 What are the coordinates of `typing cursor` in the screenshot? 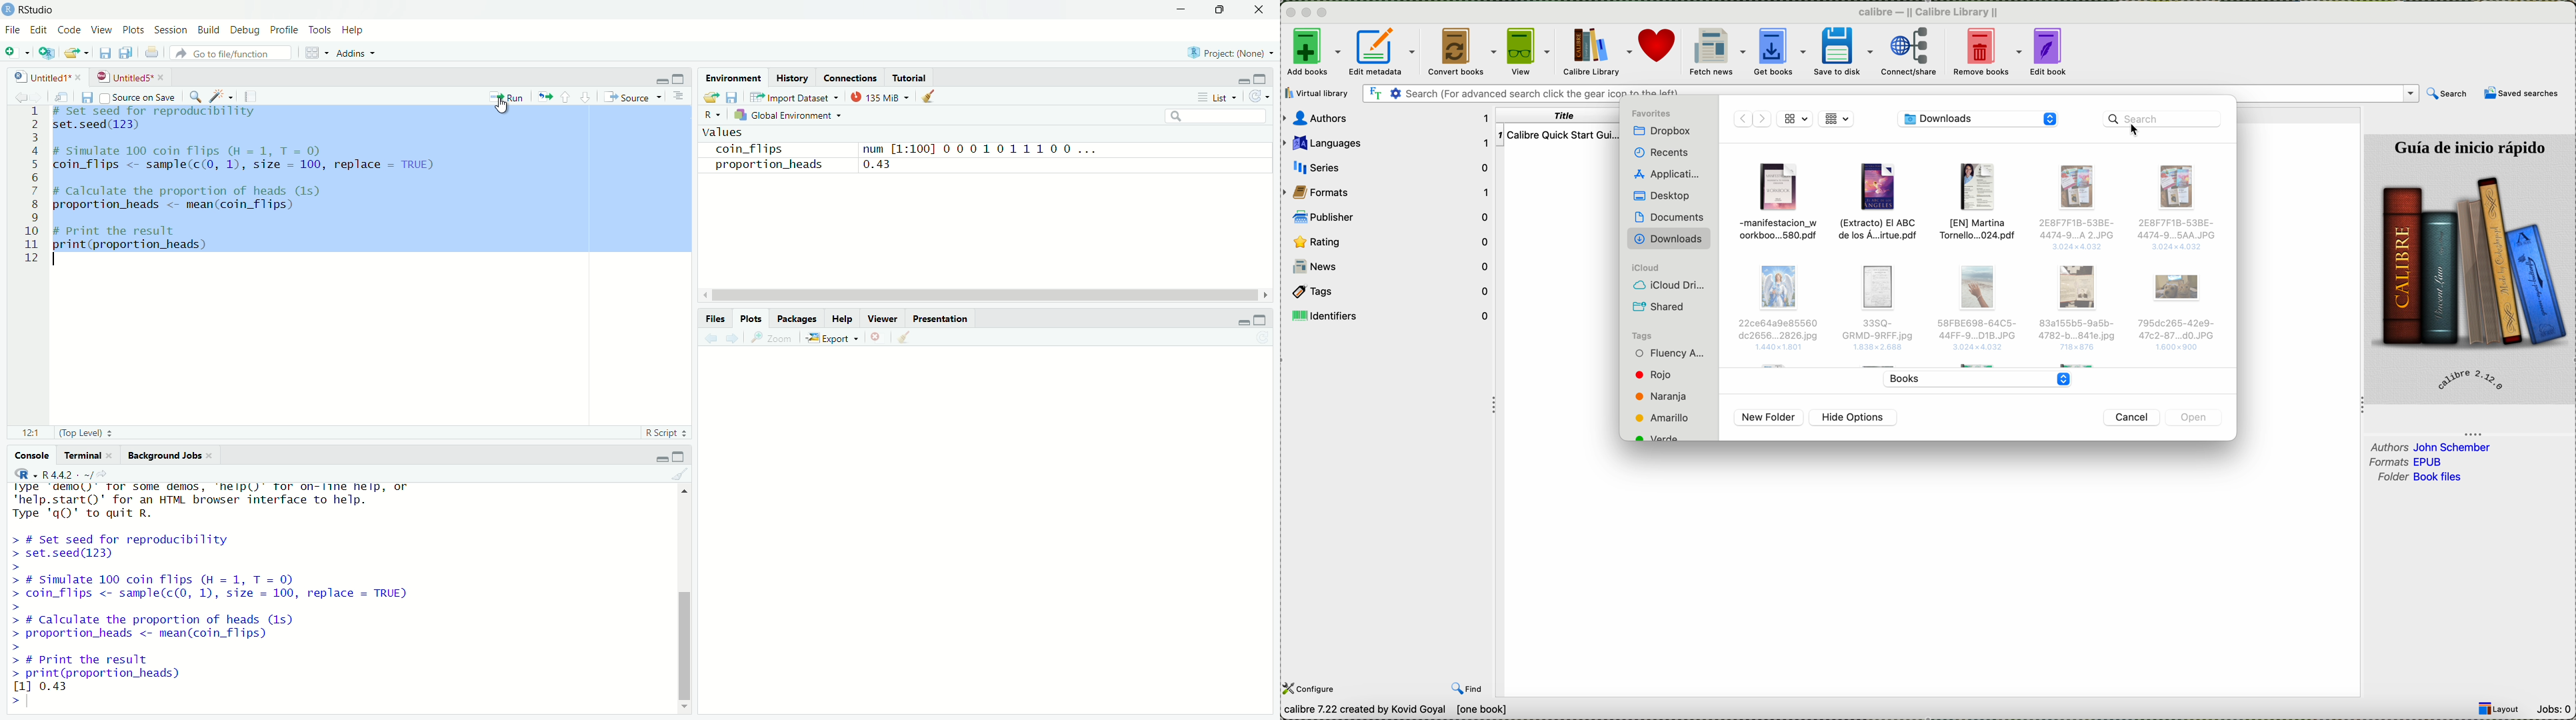 It's located at (33, 700).